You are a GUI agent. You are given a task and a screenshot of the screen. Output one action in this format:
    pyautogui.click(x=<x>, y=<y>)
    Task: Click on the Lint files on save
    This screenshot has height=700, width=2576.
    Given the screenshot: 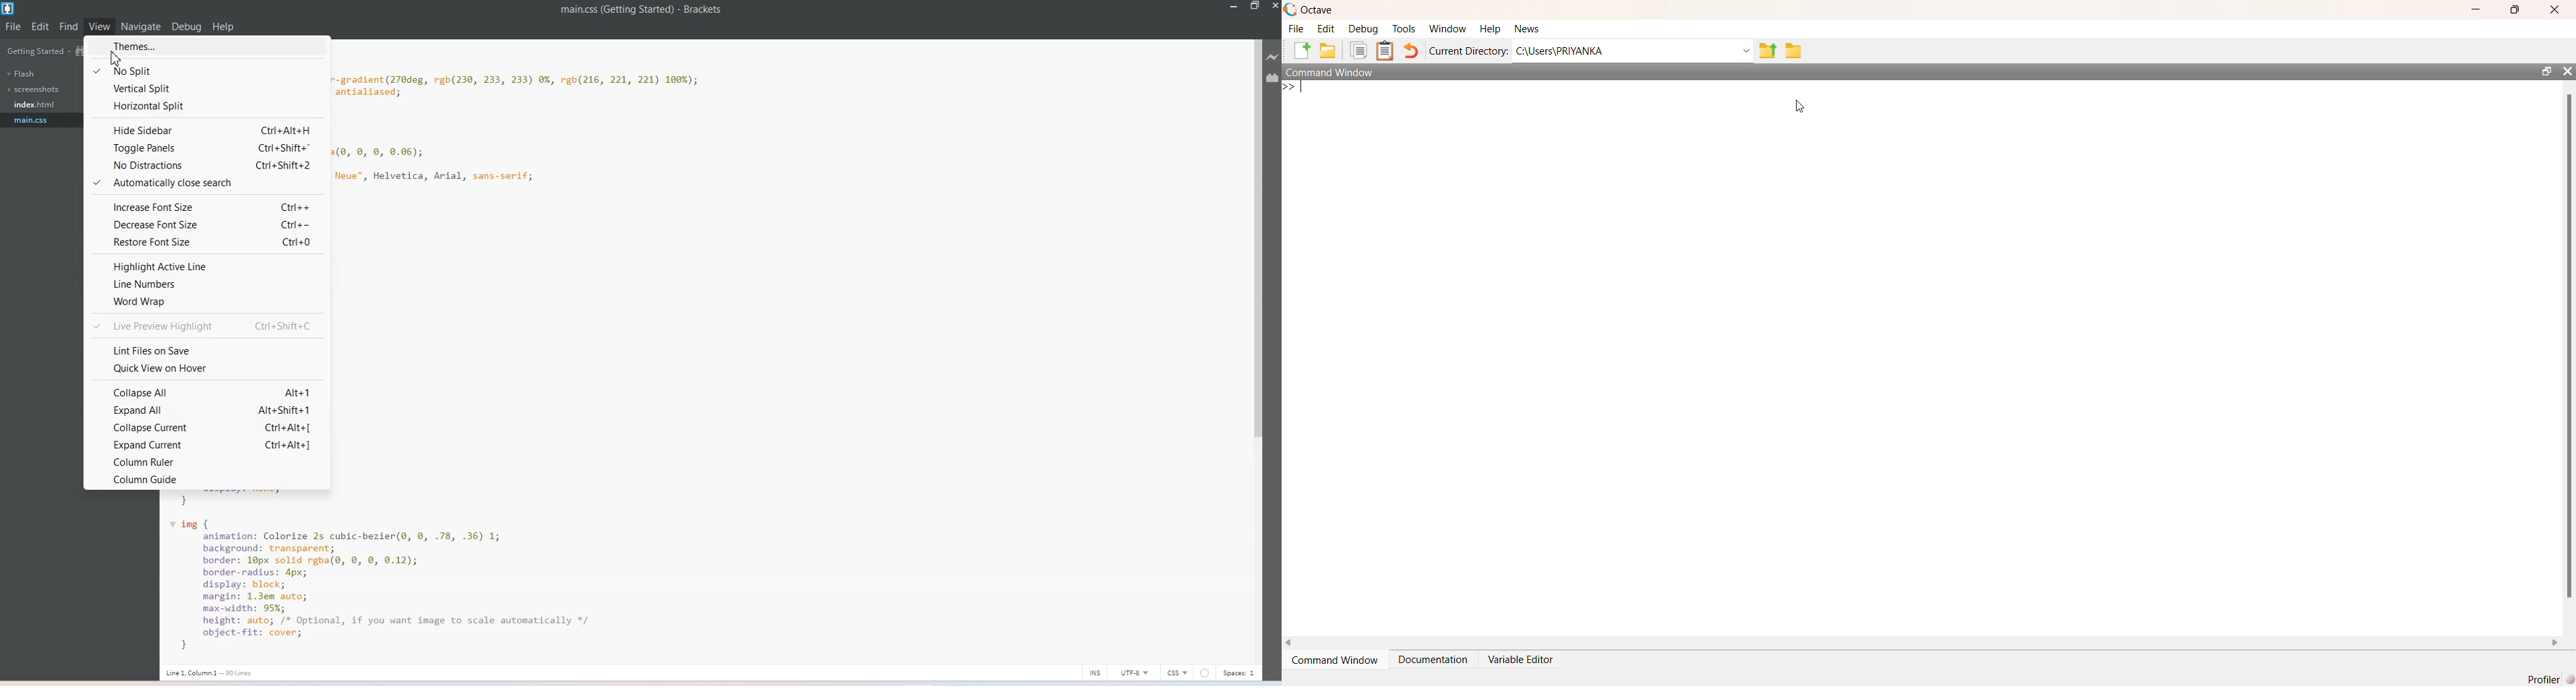 What is the action you would take?
    pyautogui.click(x=207, y=351)
    